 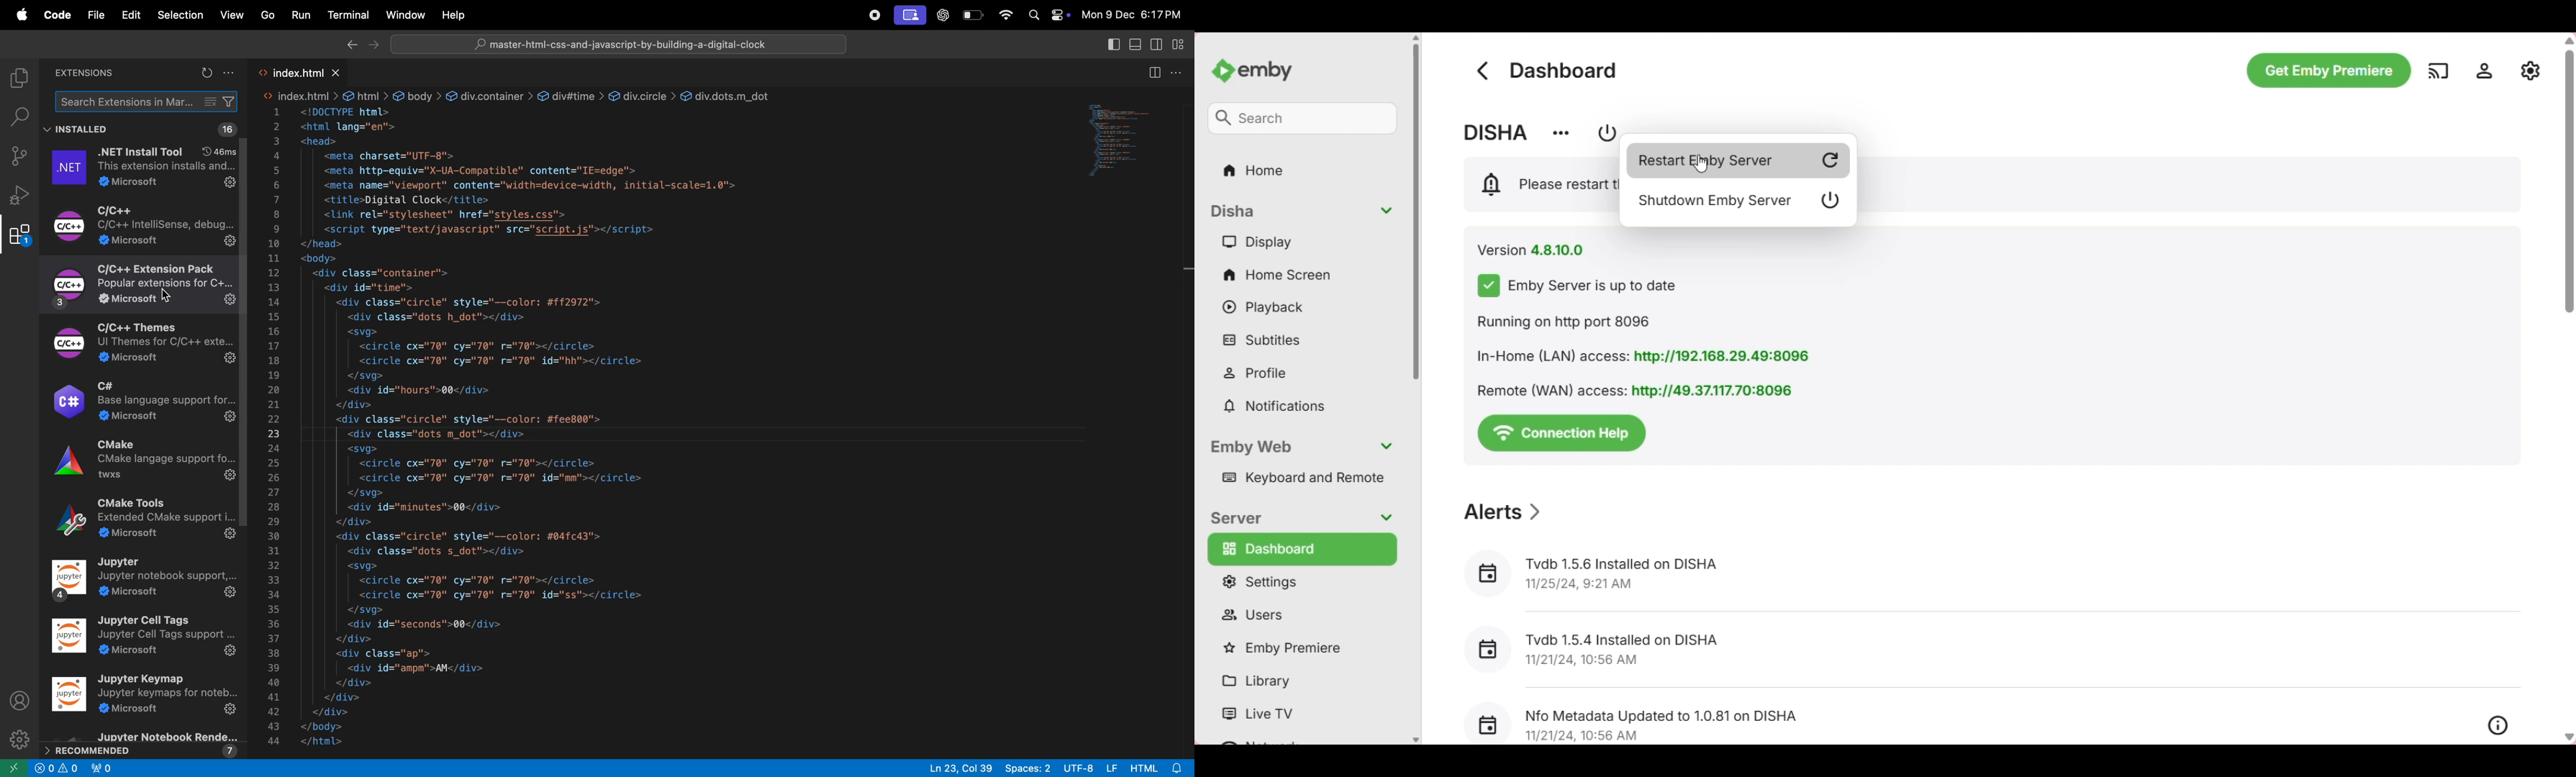 I want to click on C make extensions, so click(x=143, y=466).